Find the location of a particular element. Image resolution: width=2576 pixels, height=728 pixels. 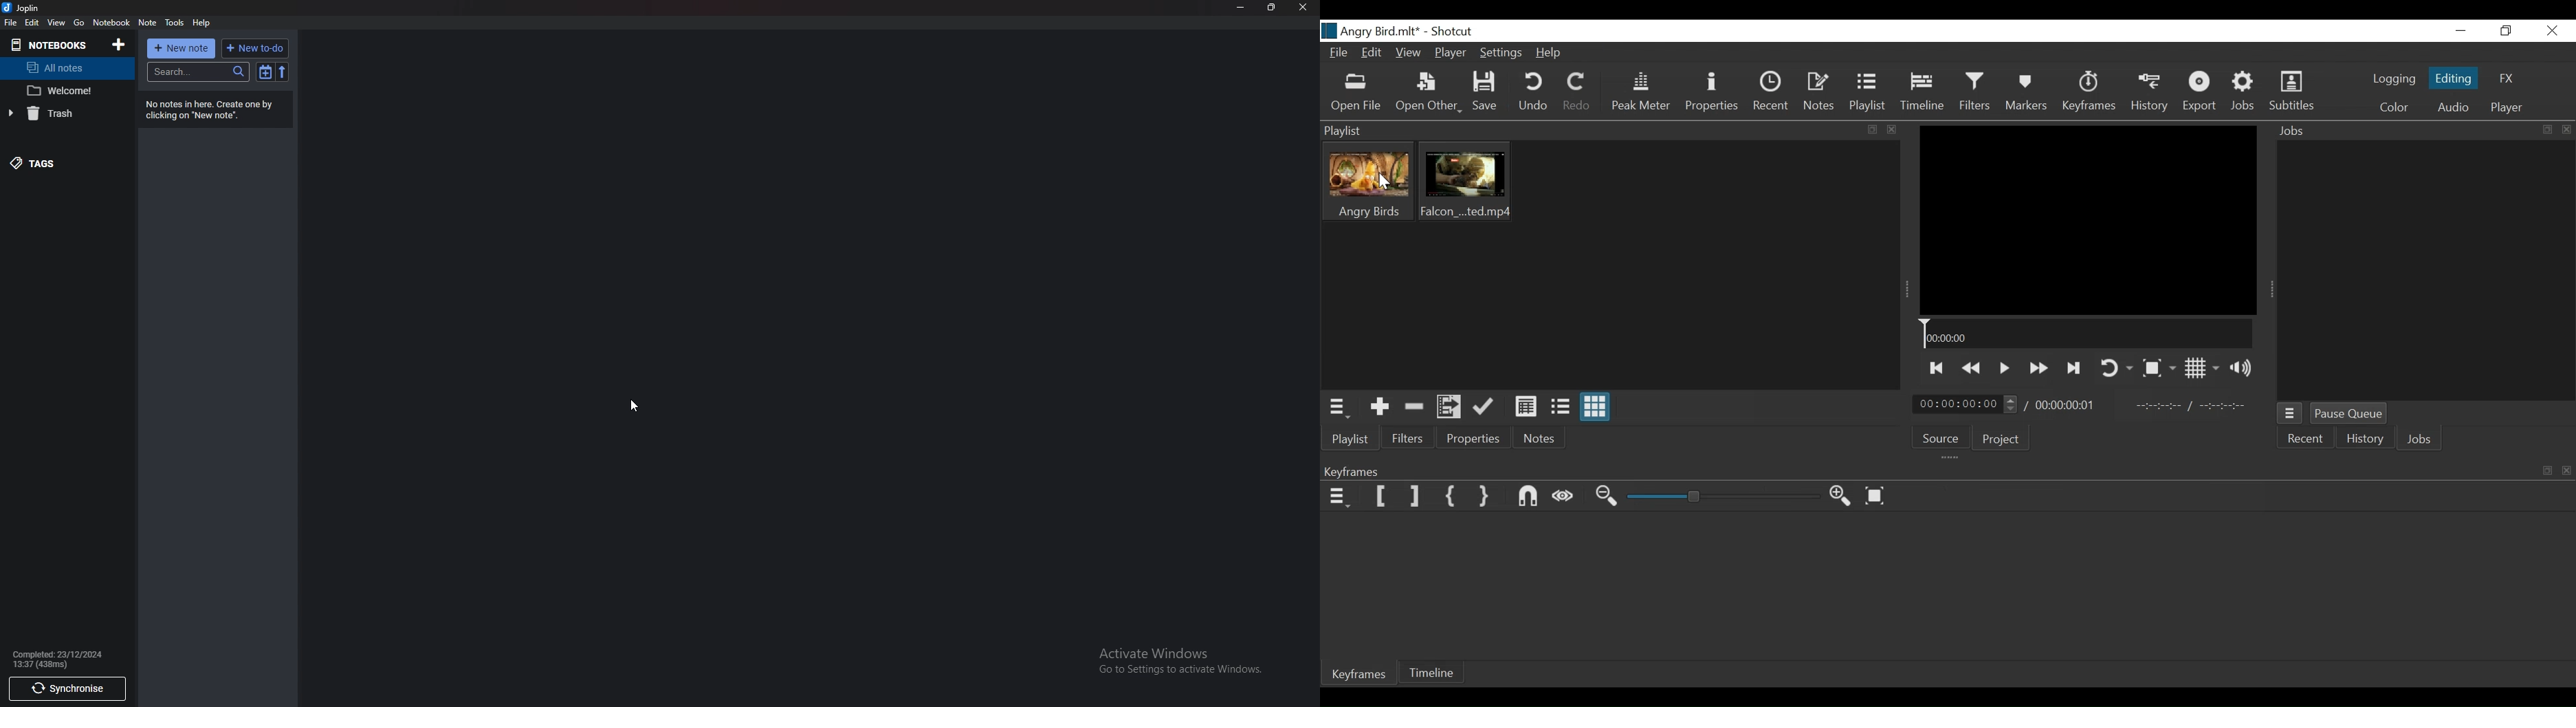

Show volume control is located at coordinates (2243, 369).